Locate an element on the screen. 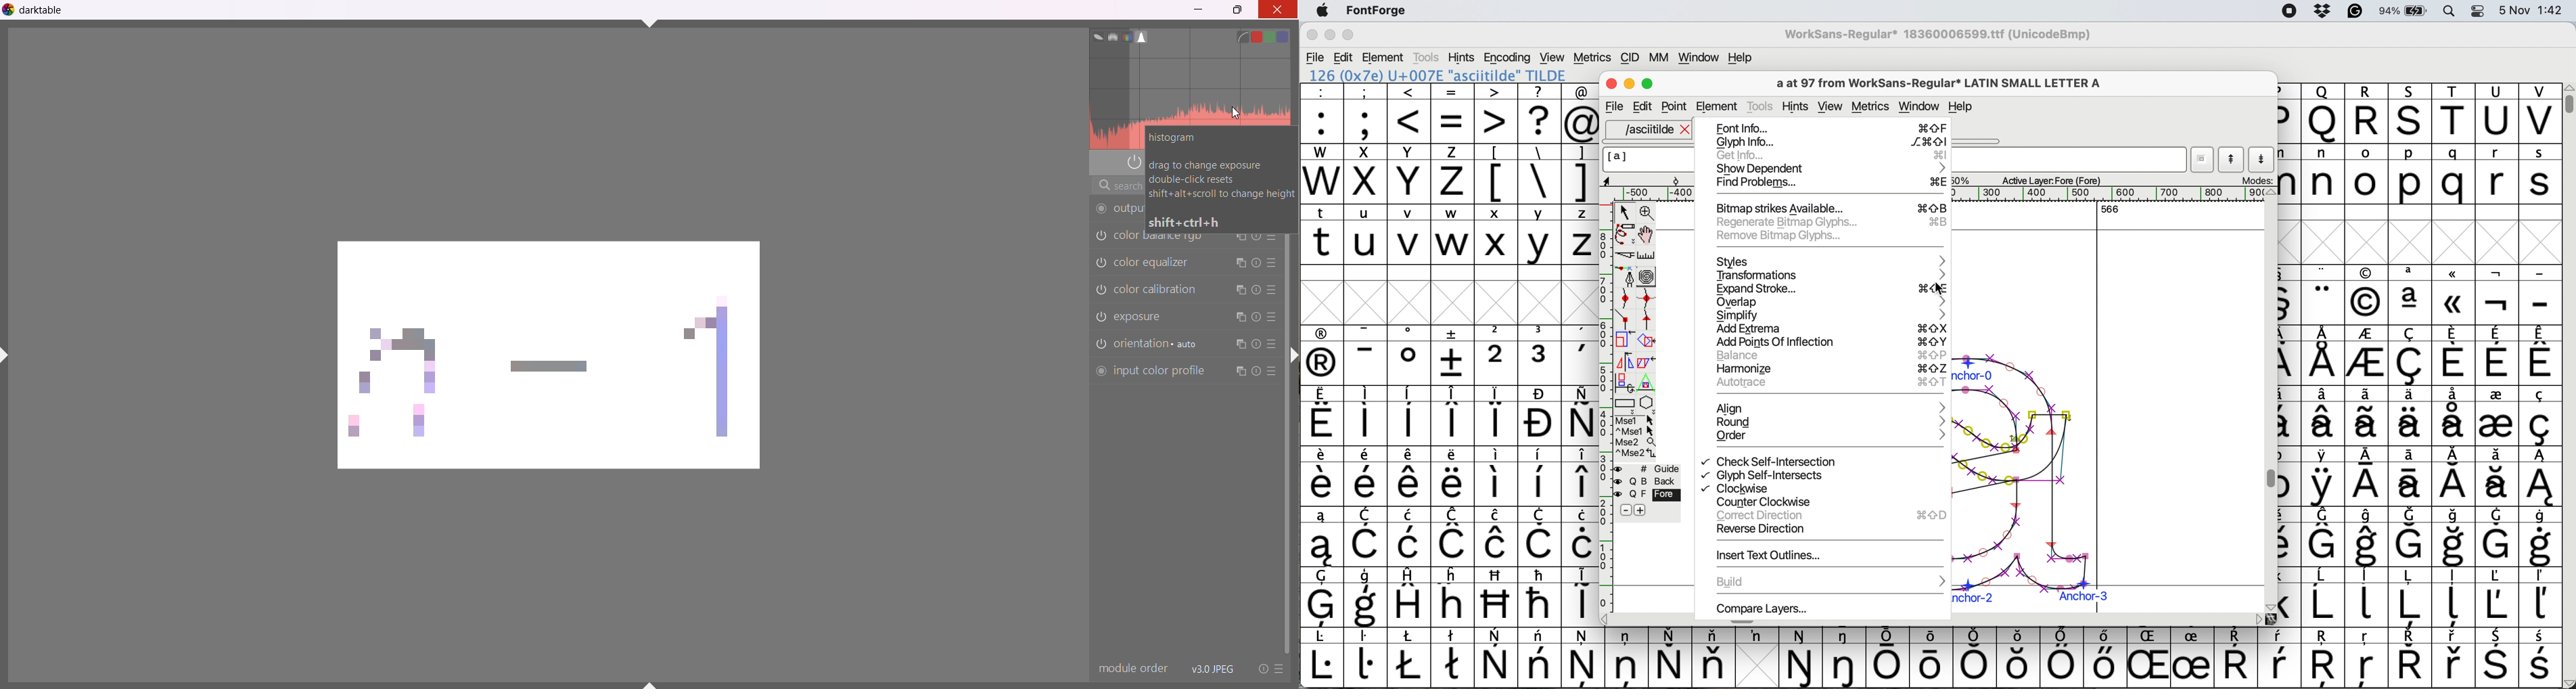 This screenshot has width=2576, height=700. instance is located at coordinates (1240, 319).